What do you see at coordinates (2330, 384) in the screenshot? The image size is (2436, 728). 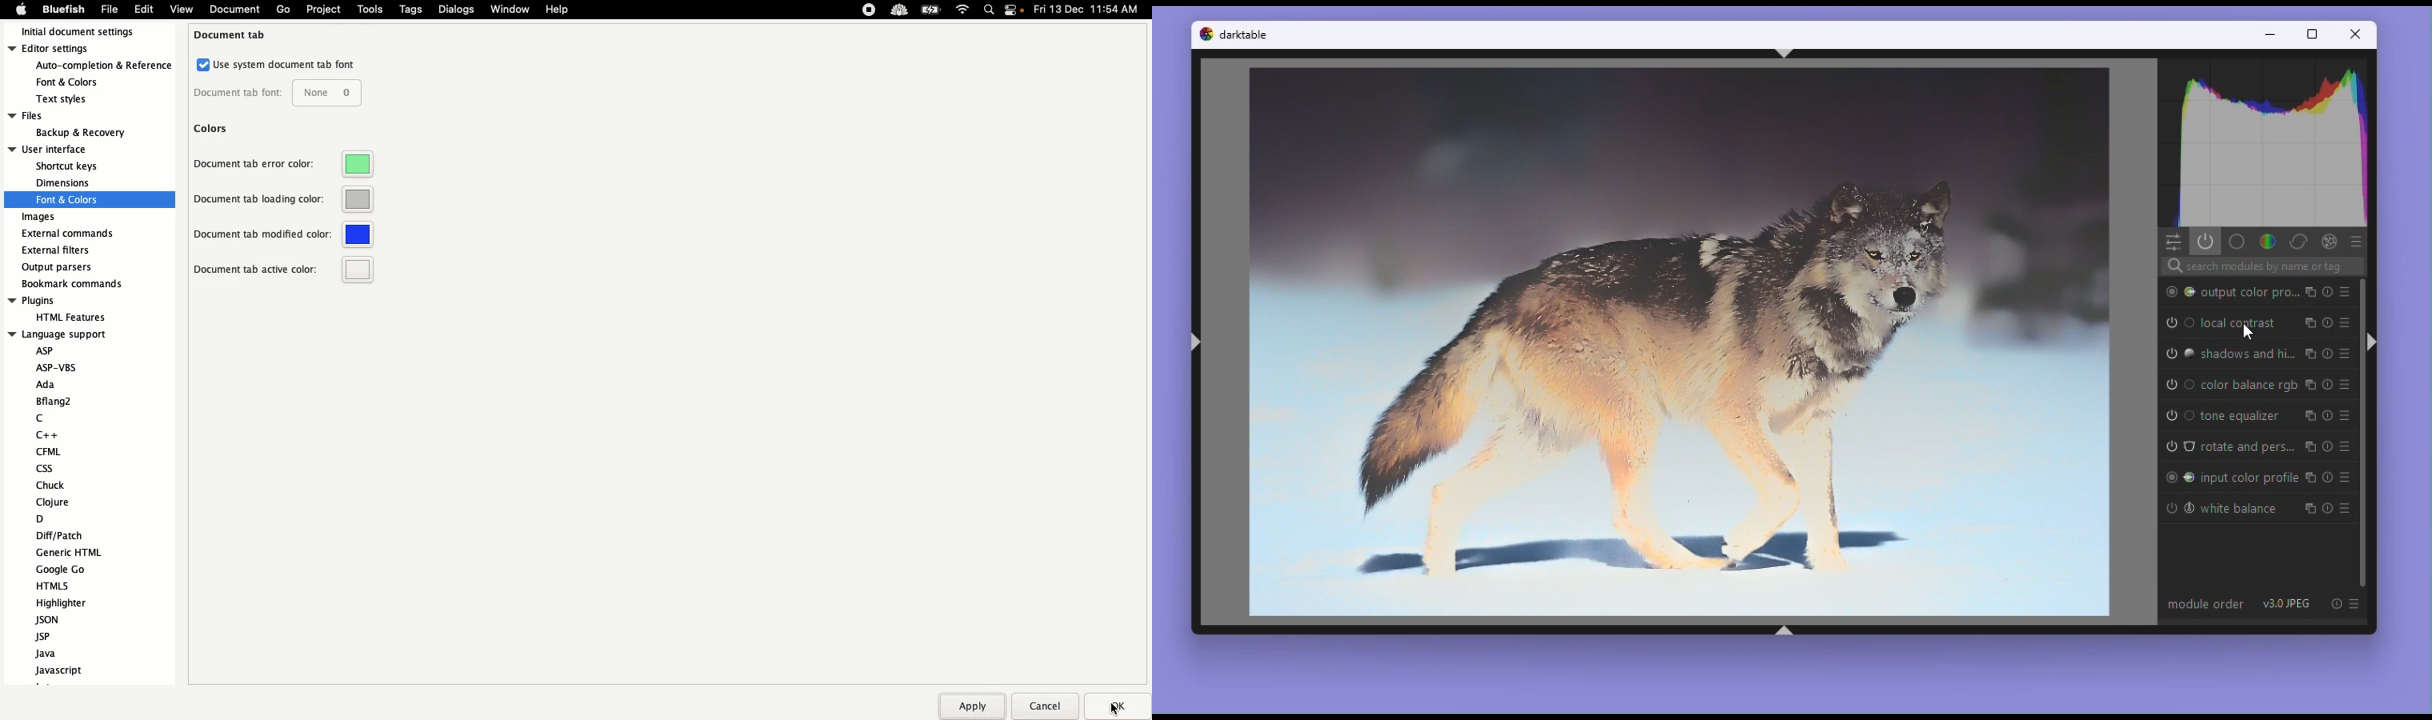 I see `Reset parameters` at bounding box center [2330, 384].